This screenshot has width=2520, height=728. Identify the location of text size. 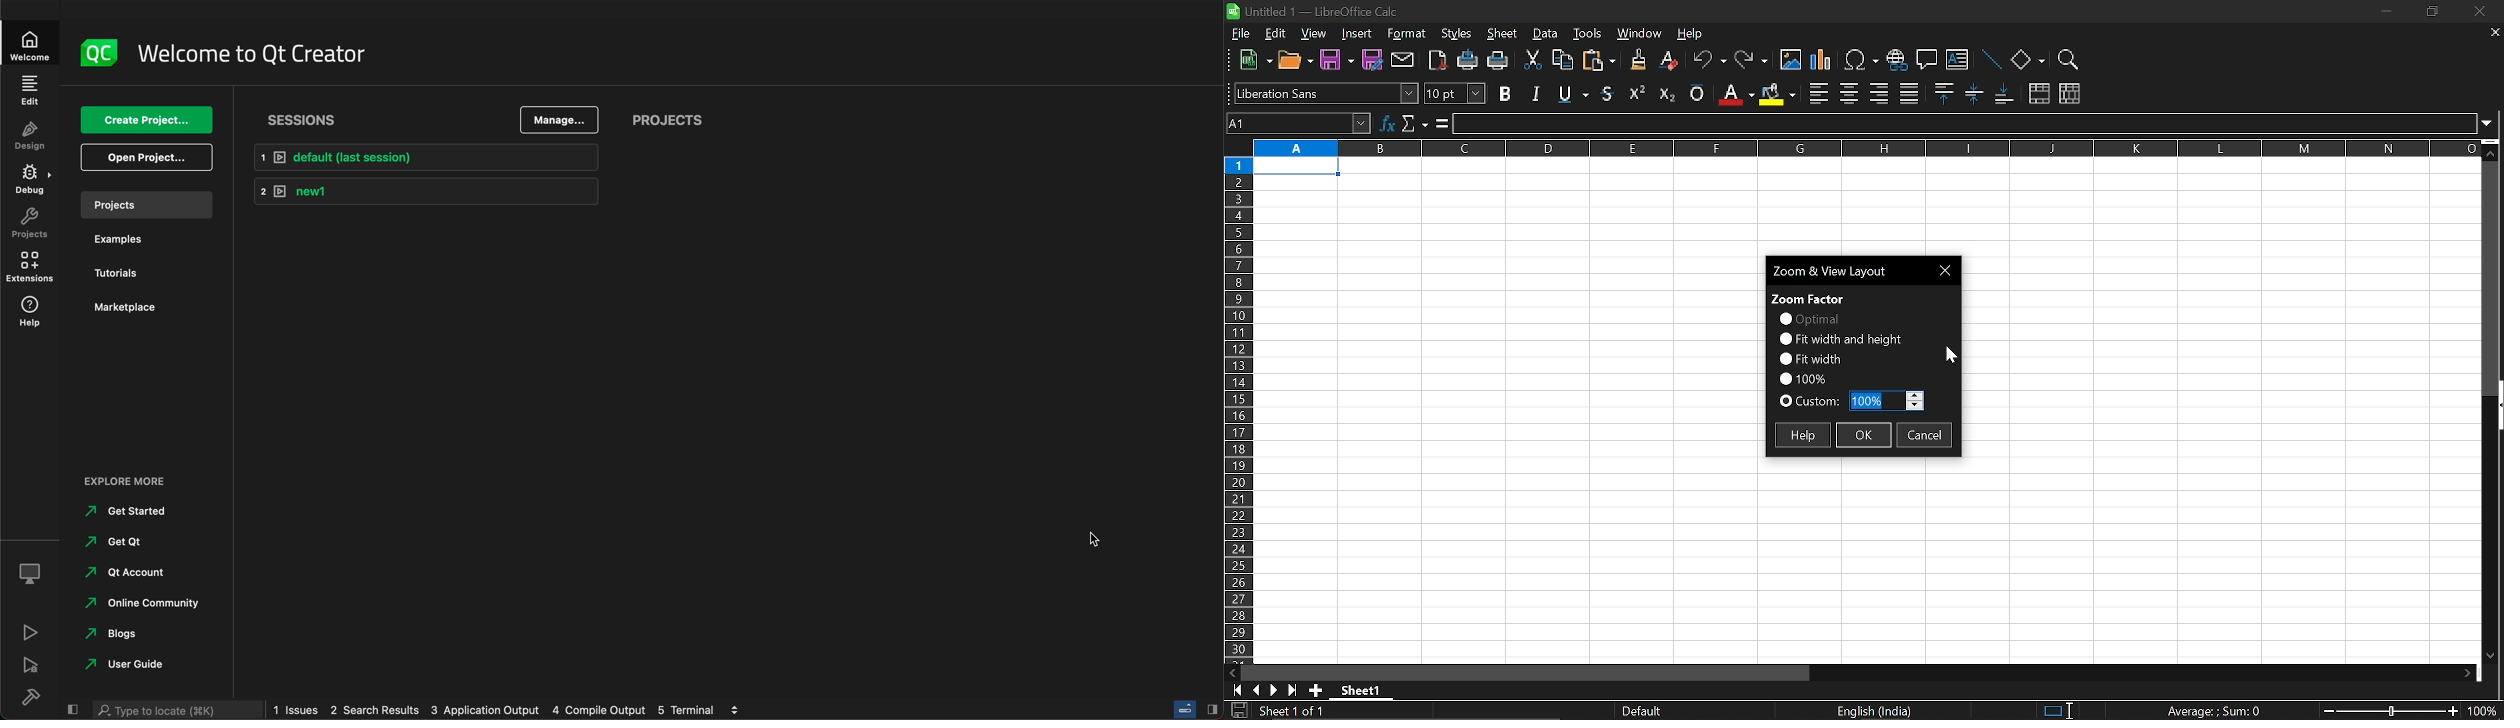
(1454, 94).